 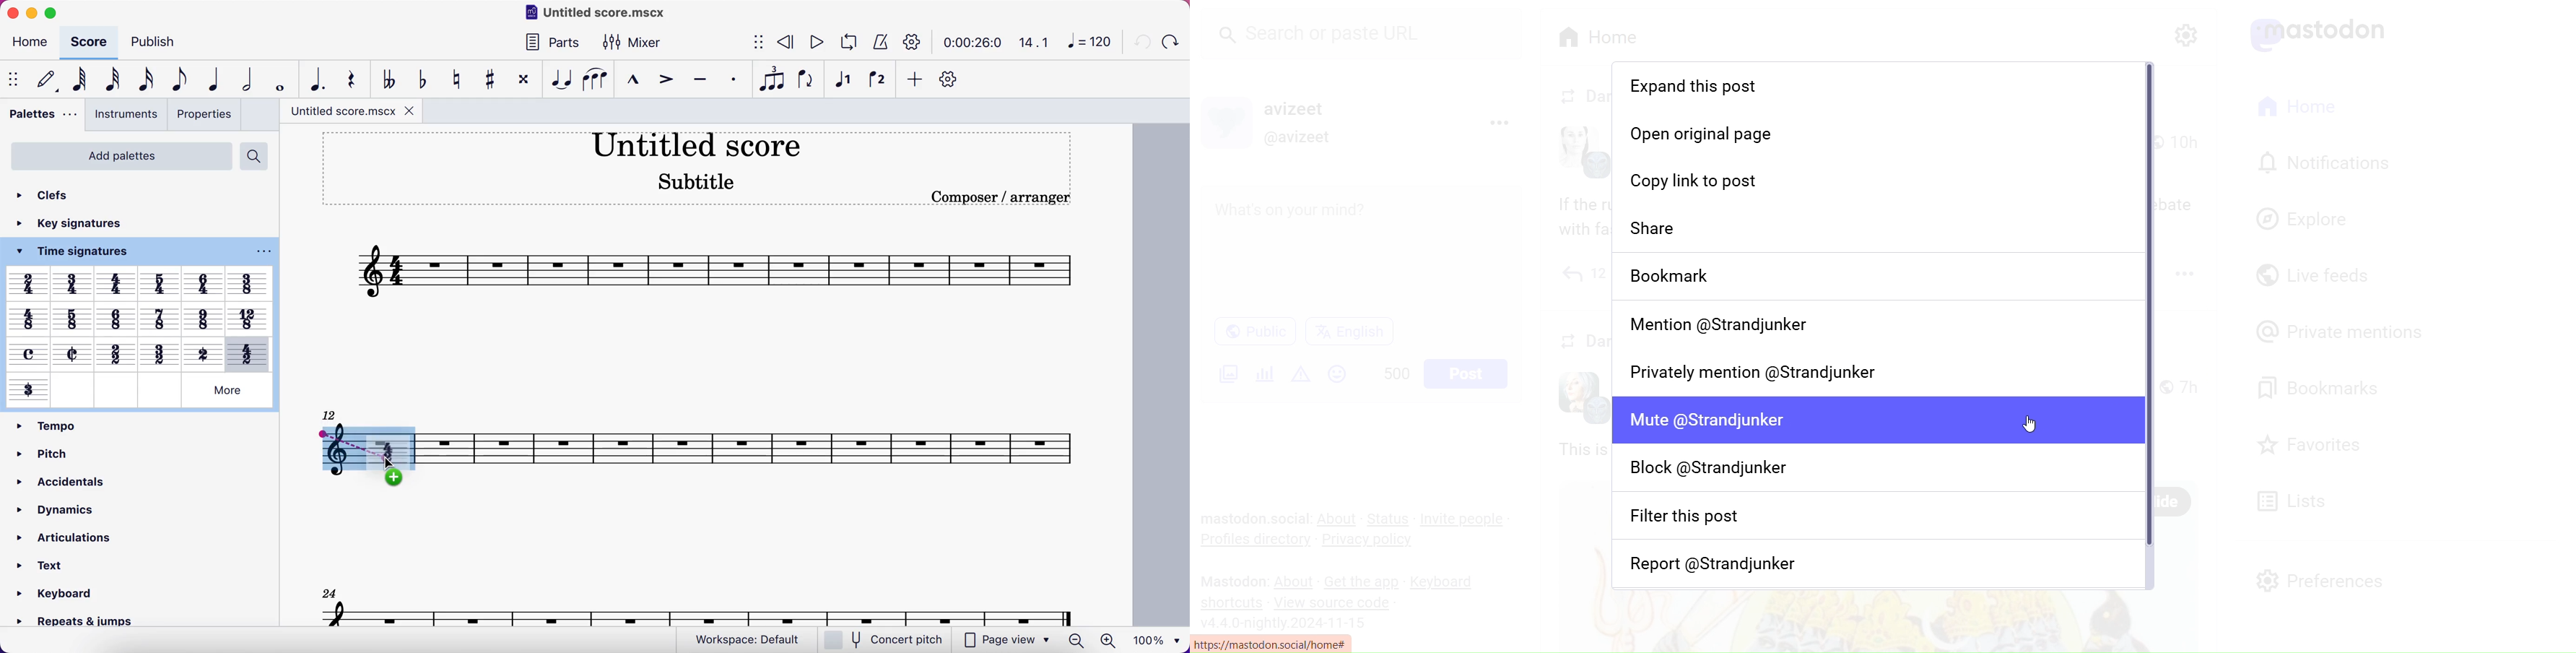 I want to click on , so click(x=73, y=390).